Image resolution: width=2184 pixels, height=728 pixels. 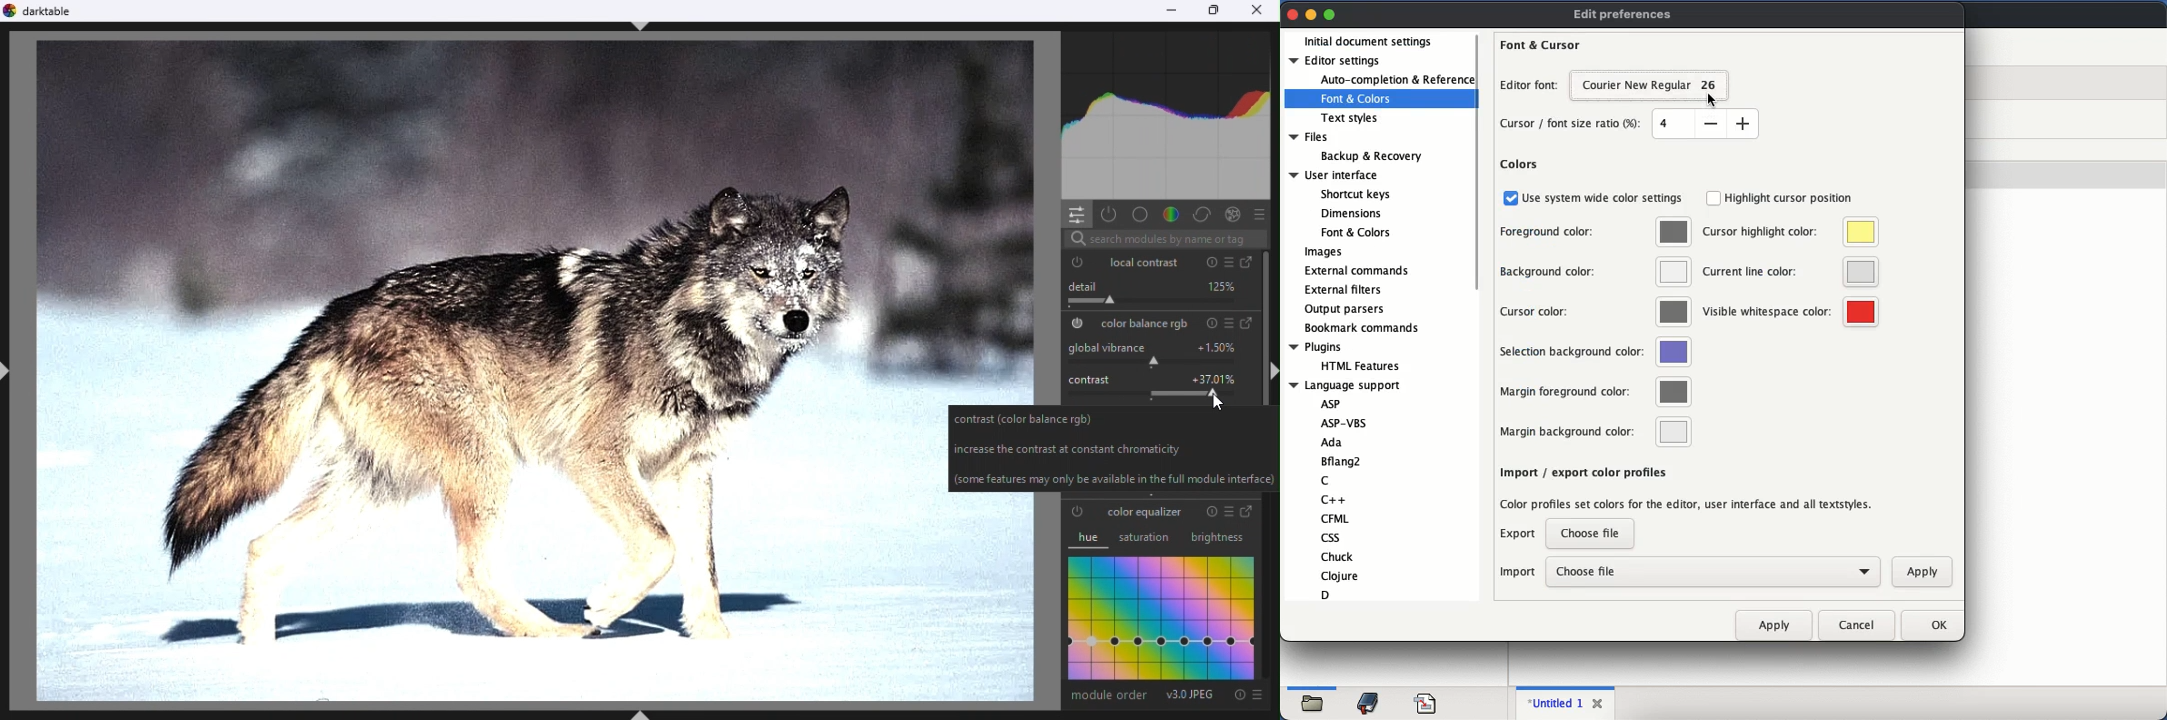 I want to click on Language support, so click(x=1347, y=386).